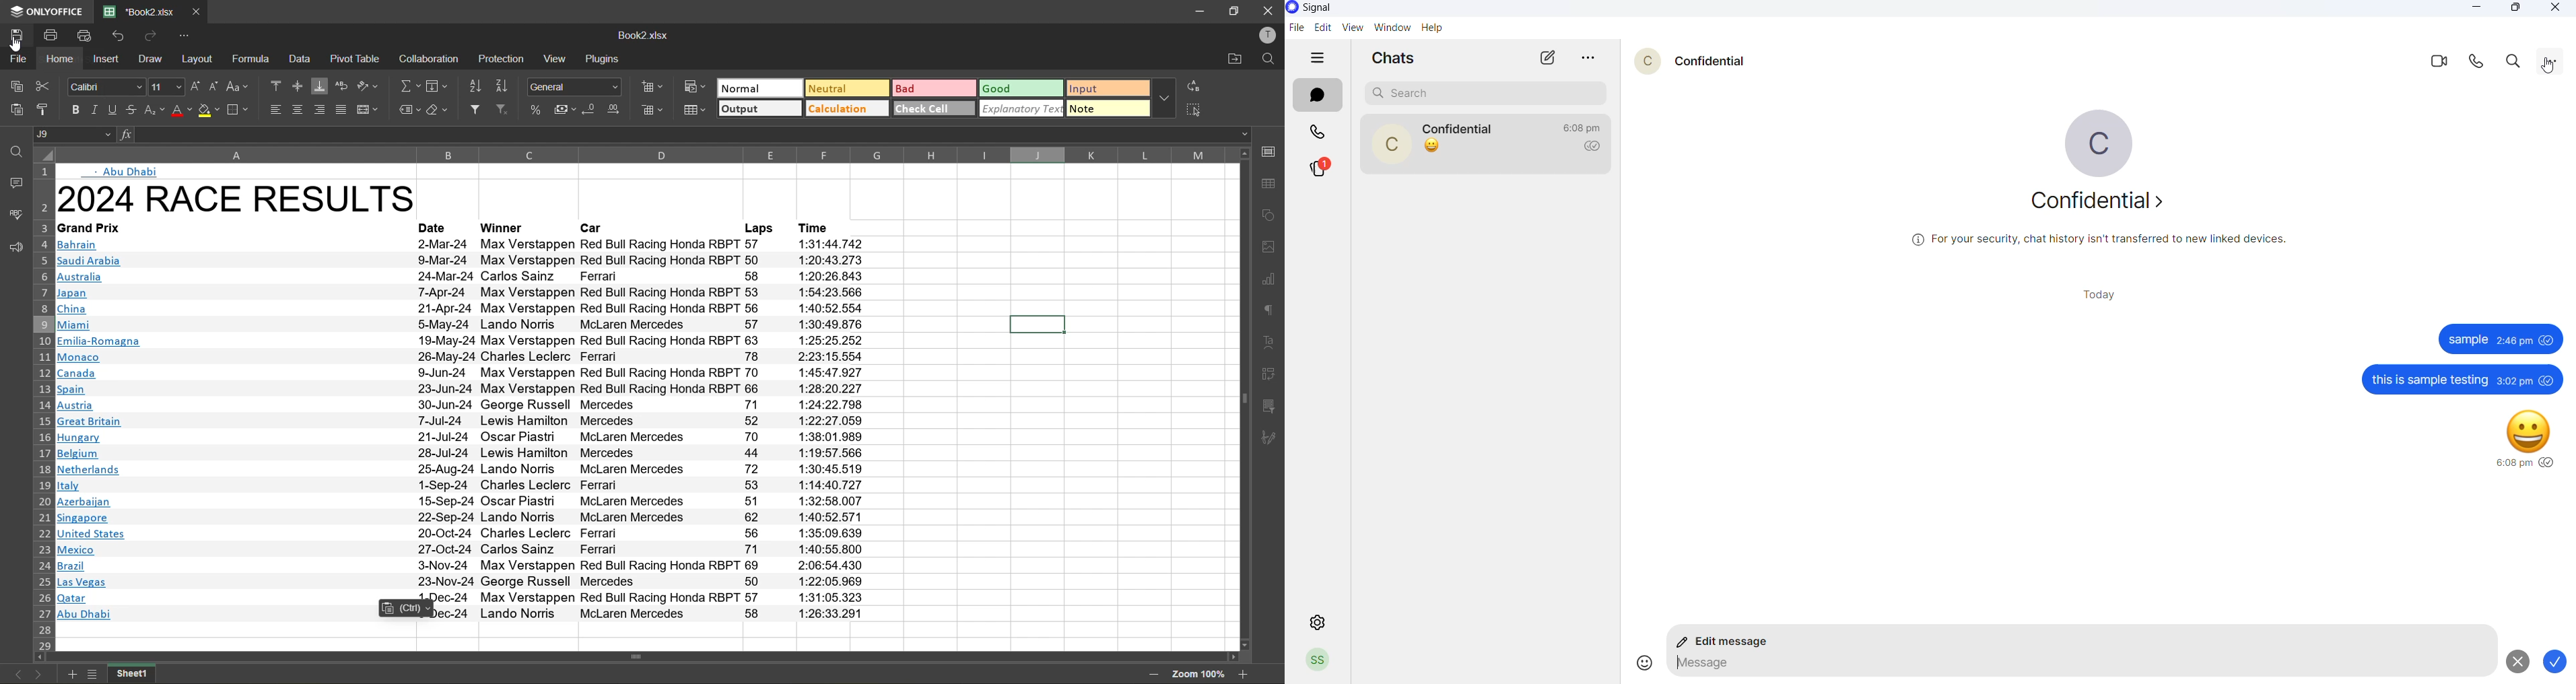 The image size is (2576, 700). What do you see at coordinates (467, 566) in the screenshot?
I see `text info` at bounding box center [467, 566].